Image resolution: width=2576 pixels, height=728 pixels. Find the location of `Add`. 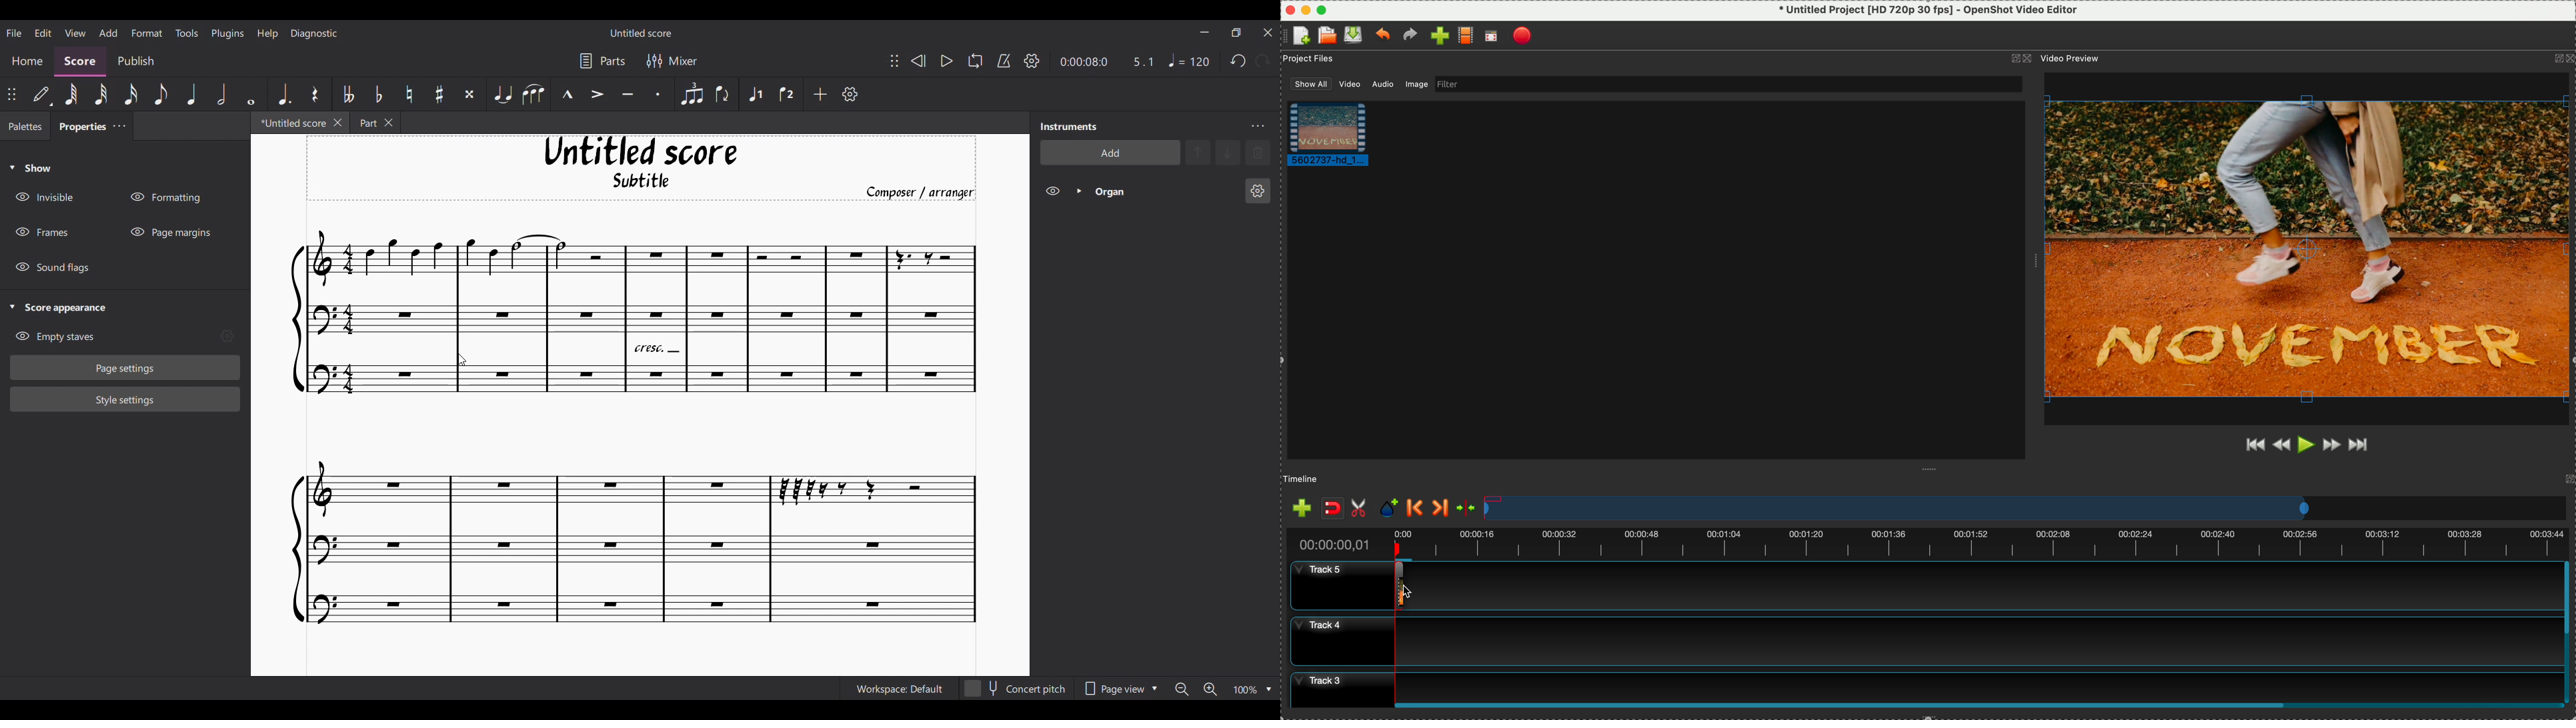

Add is located at coordinates (821, 94).